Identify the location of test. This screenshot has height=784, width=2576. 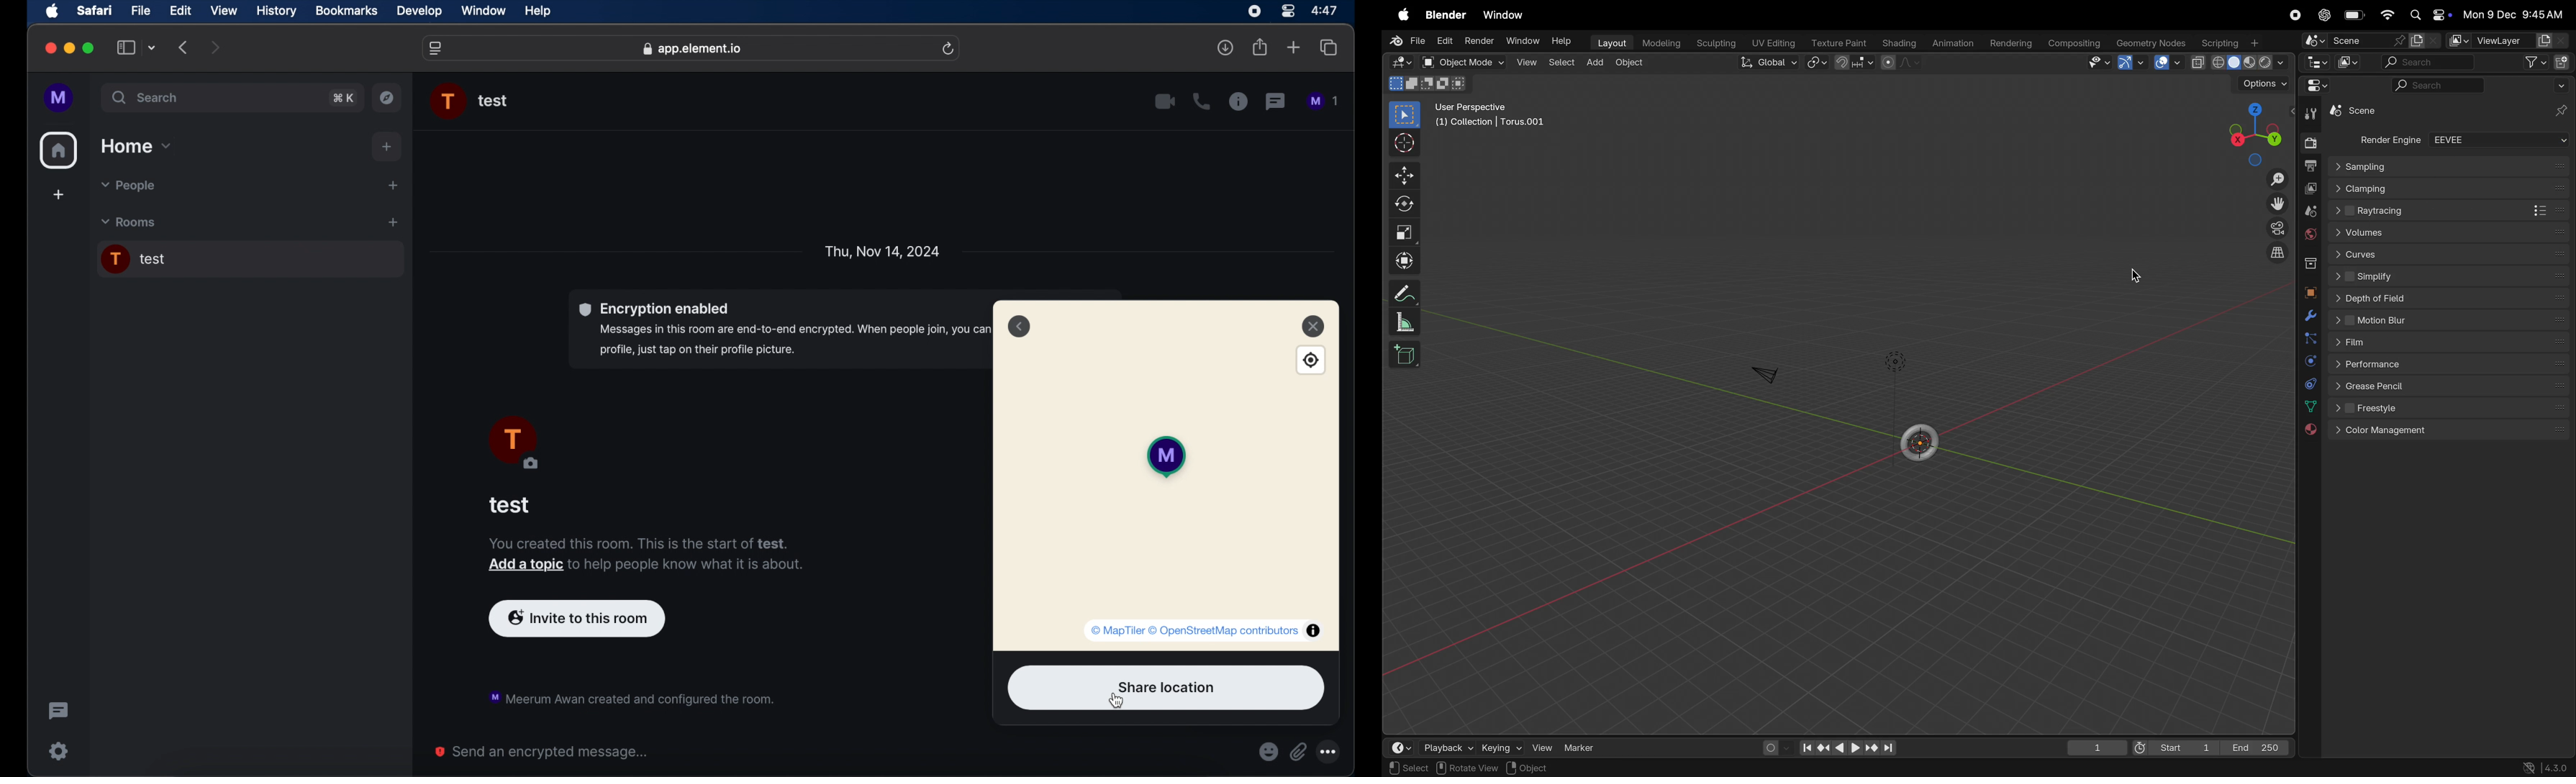
(510, 505).